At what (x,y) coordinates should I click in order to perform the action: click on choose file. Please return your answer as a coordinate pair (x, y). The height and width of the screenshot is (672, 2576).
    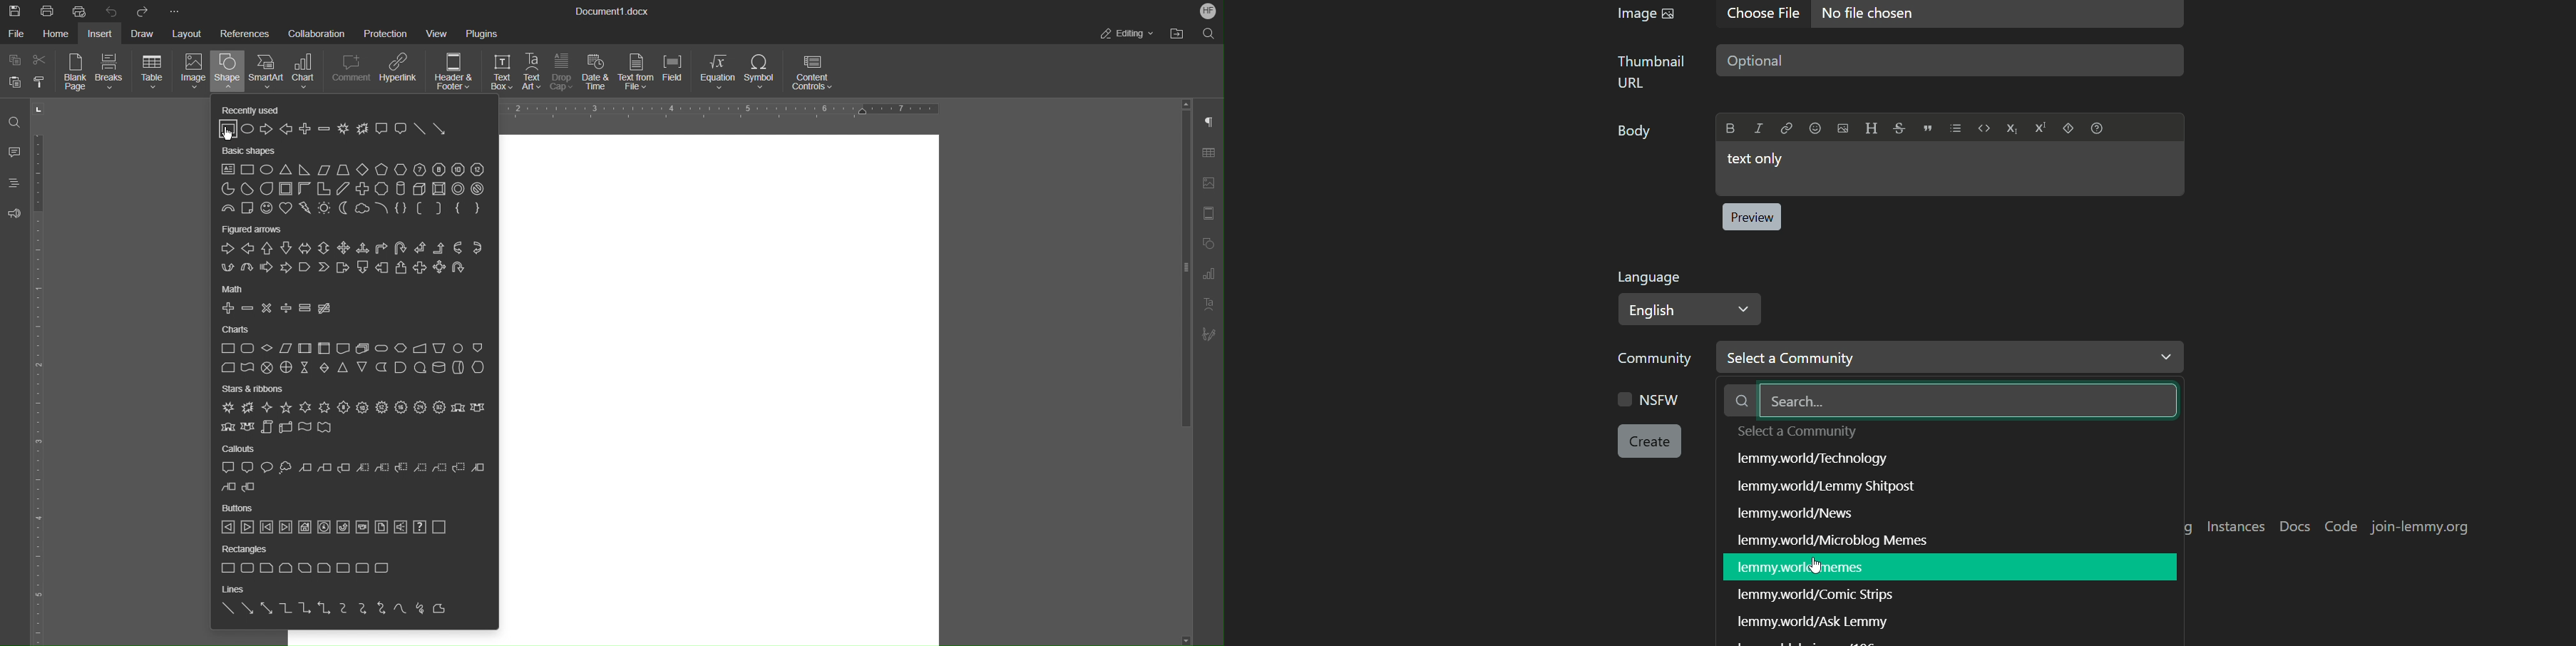
    Looking at the image, I should click on (1767, 15).